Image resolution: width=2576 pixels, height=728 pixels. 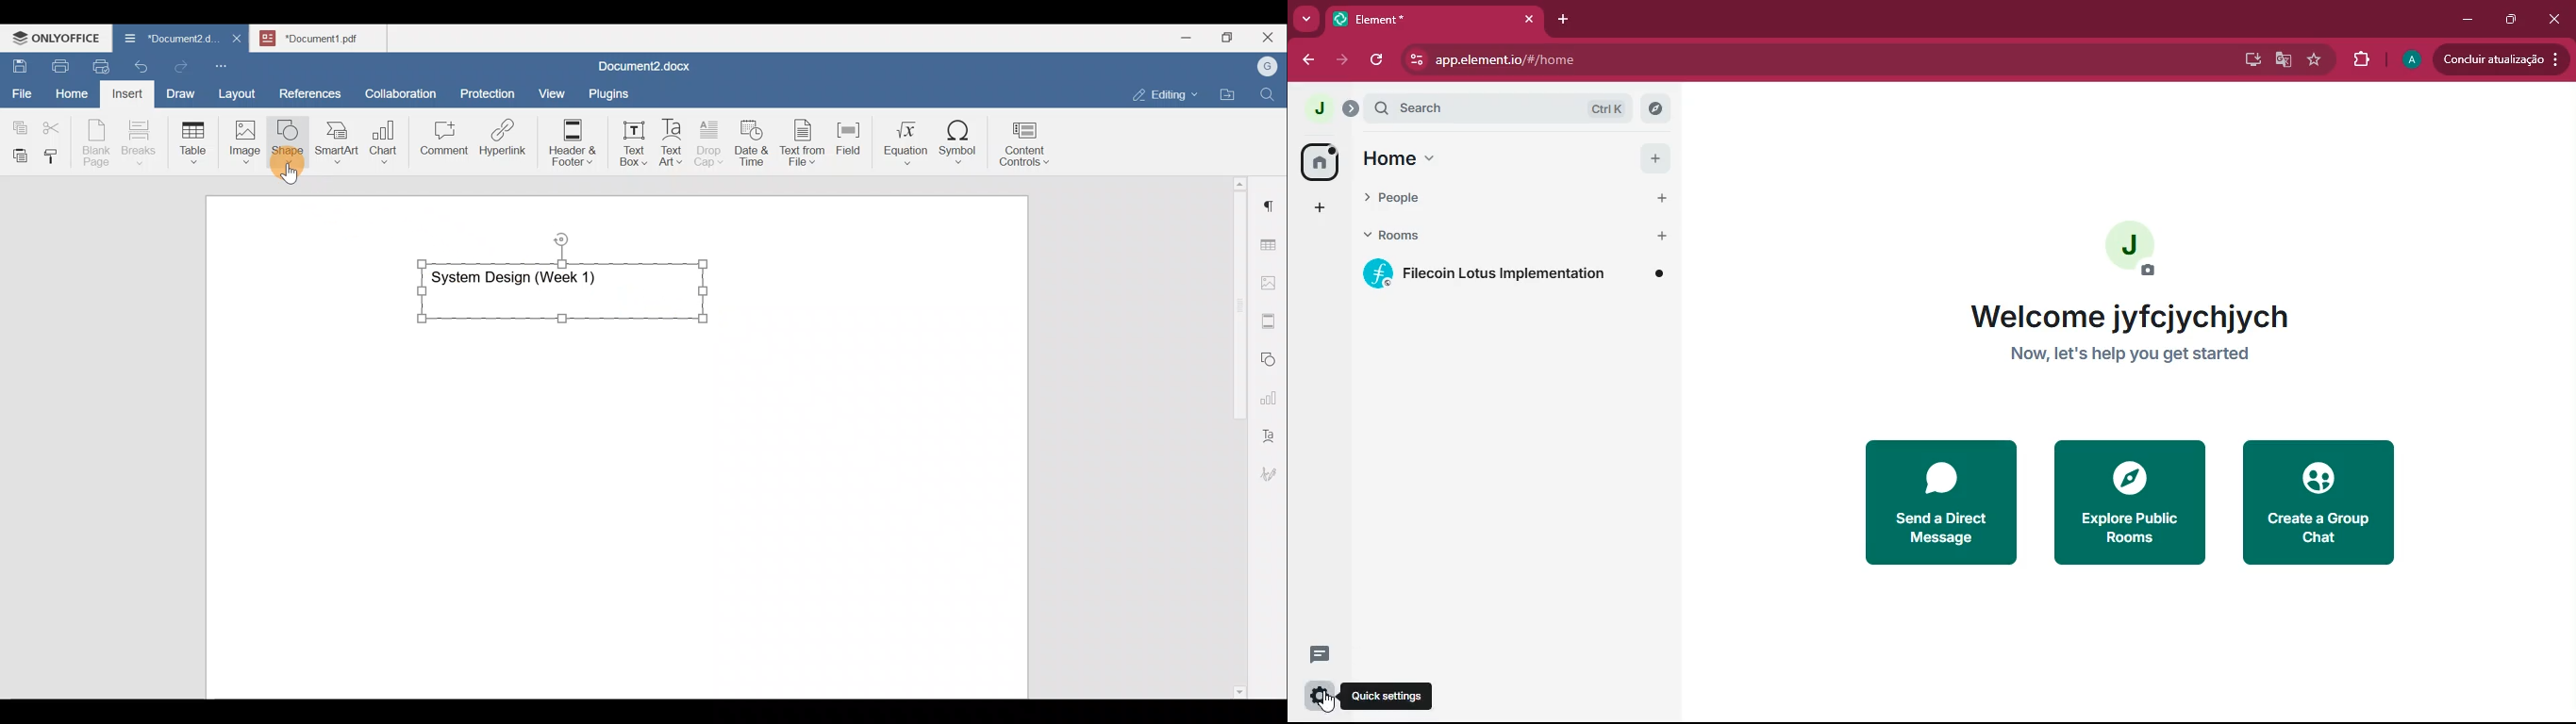 I want to click on Open file location, so click(x=1231, y=96).